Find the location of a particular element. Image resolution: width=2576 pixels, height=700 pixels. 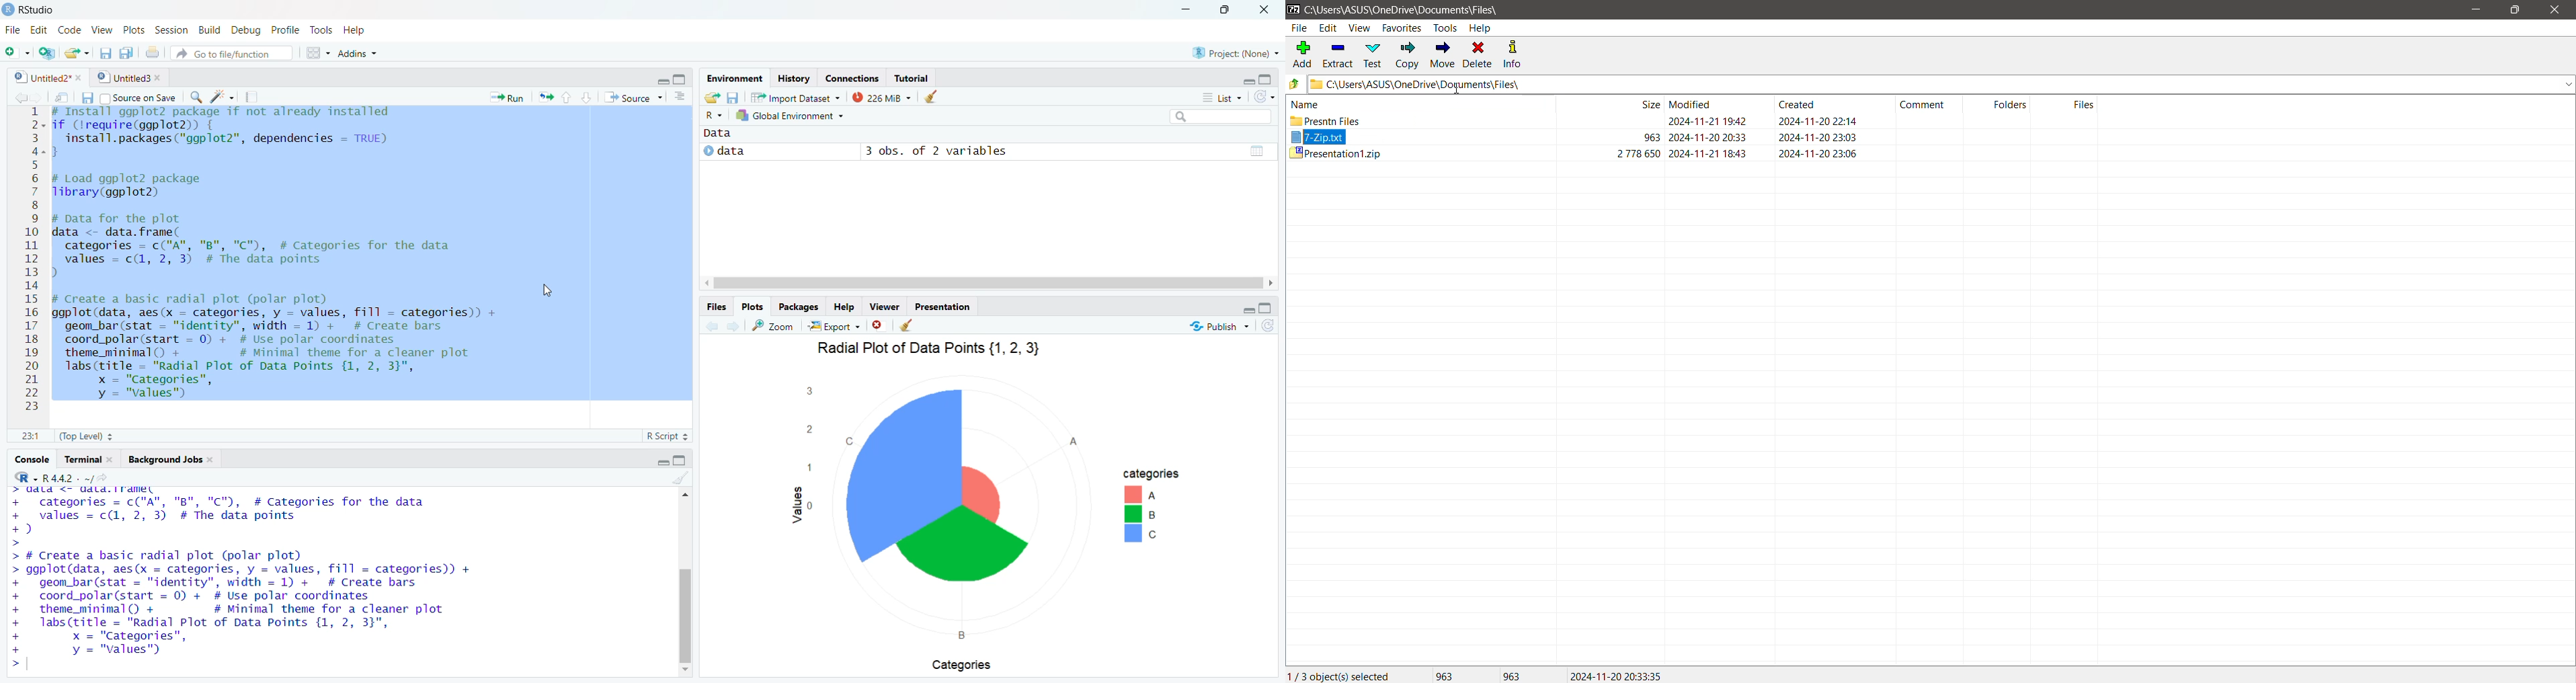

Source  is located at coordinates (634, 98).